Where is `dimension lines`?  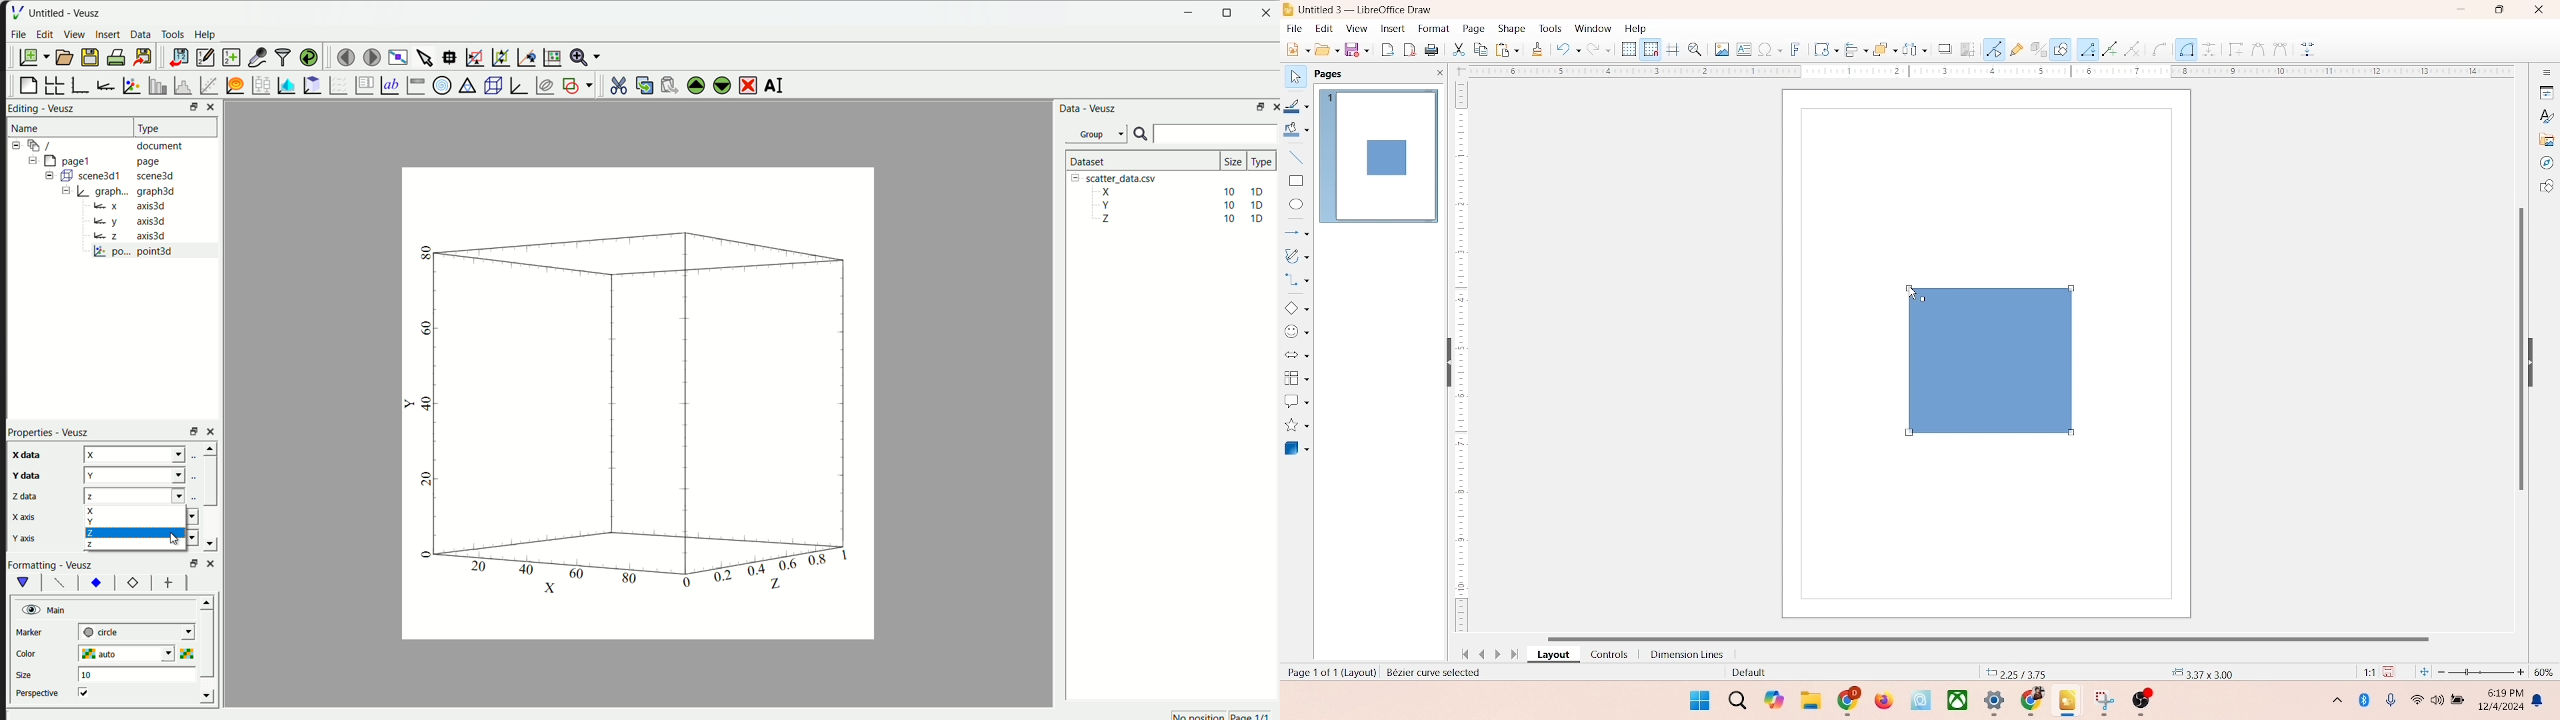
dimension lines is located at coordinates (1682, 654).